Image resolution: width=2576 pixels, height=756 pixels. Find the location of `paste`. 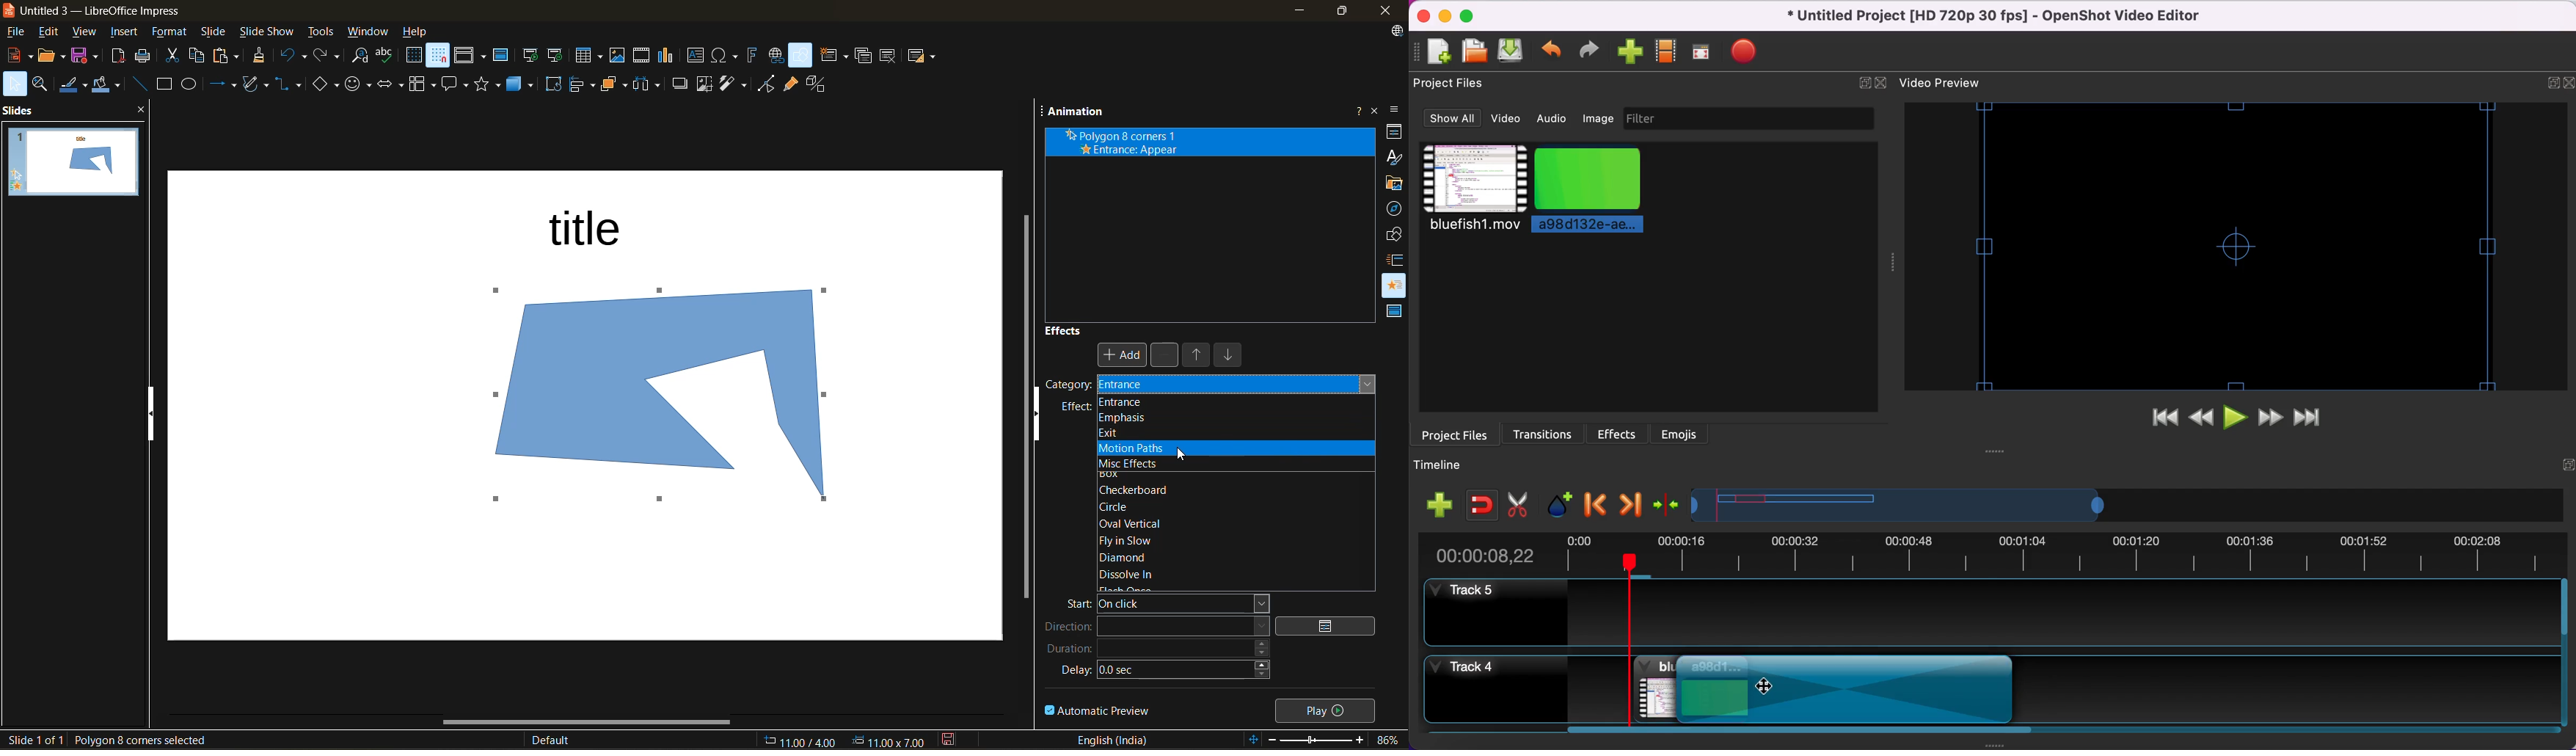

paste is located at coordinates (227, 55).